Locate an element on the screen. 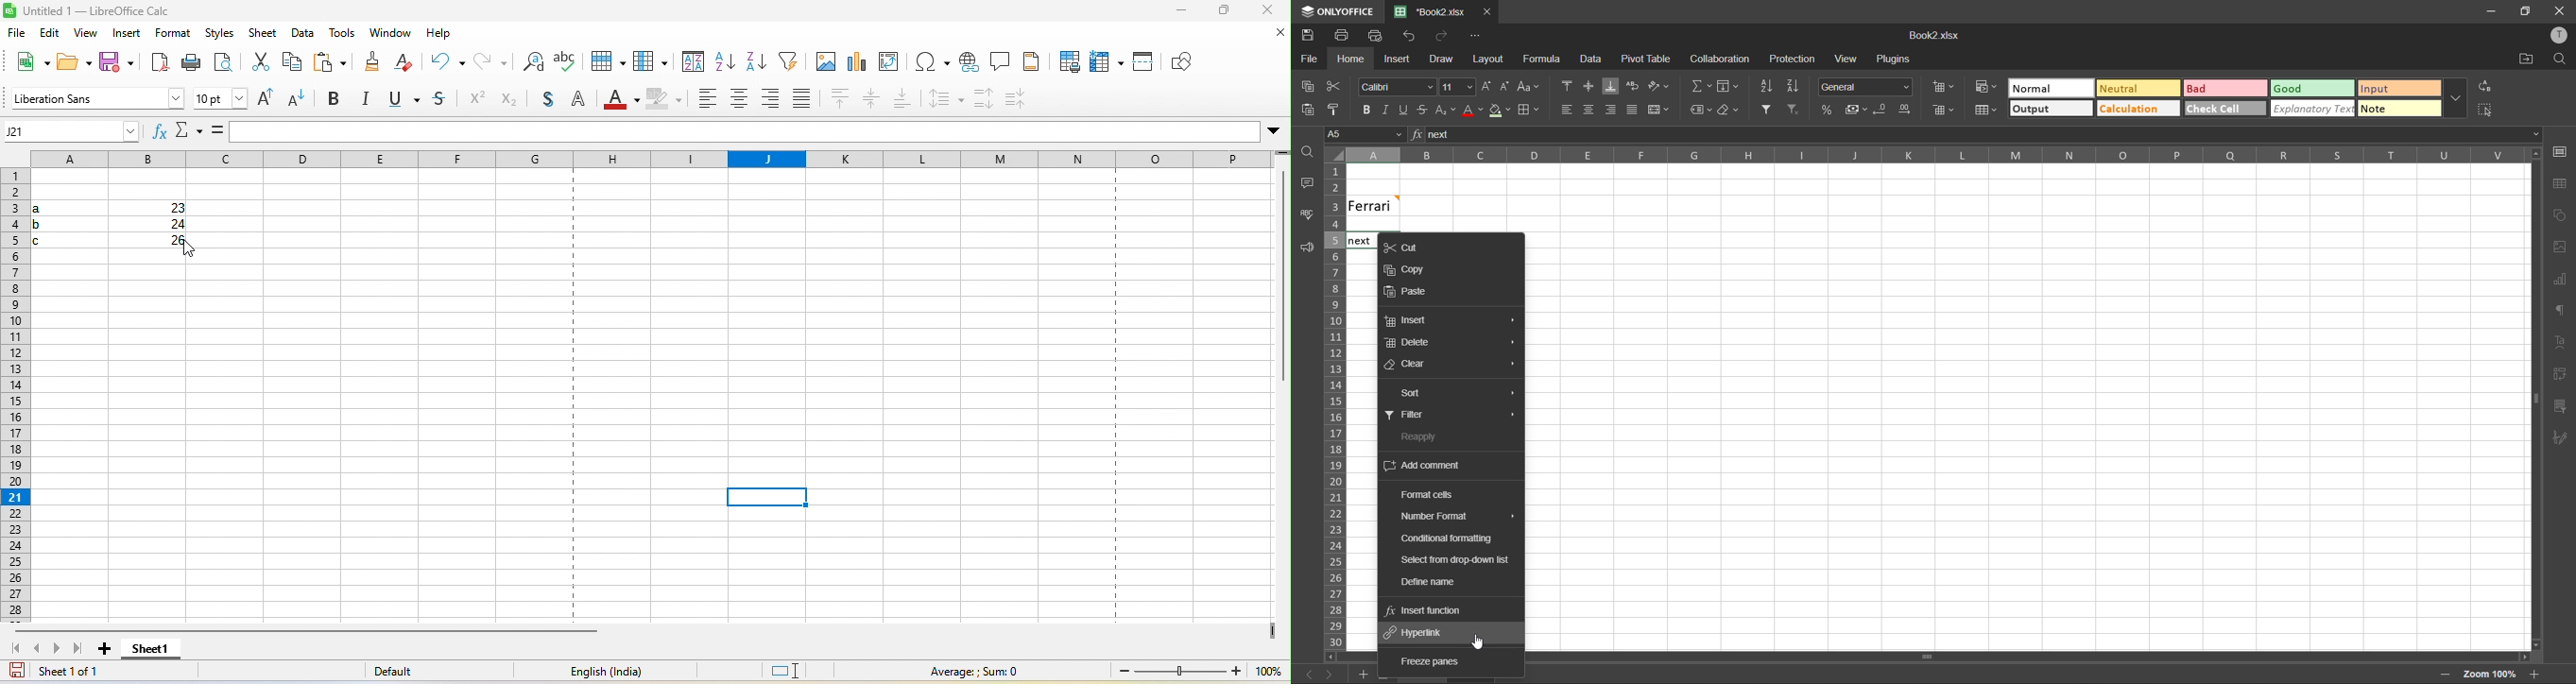  average, sum=0 is located at coordinates (998, 671).